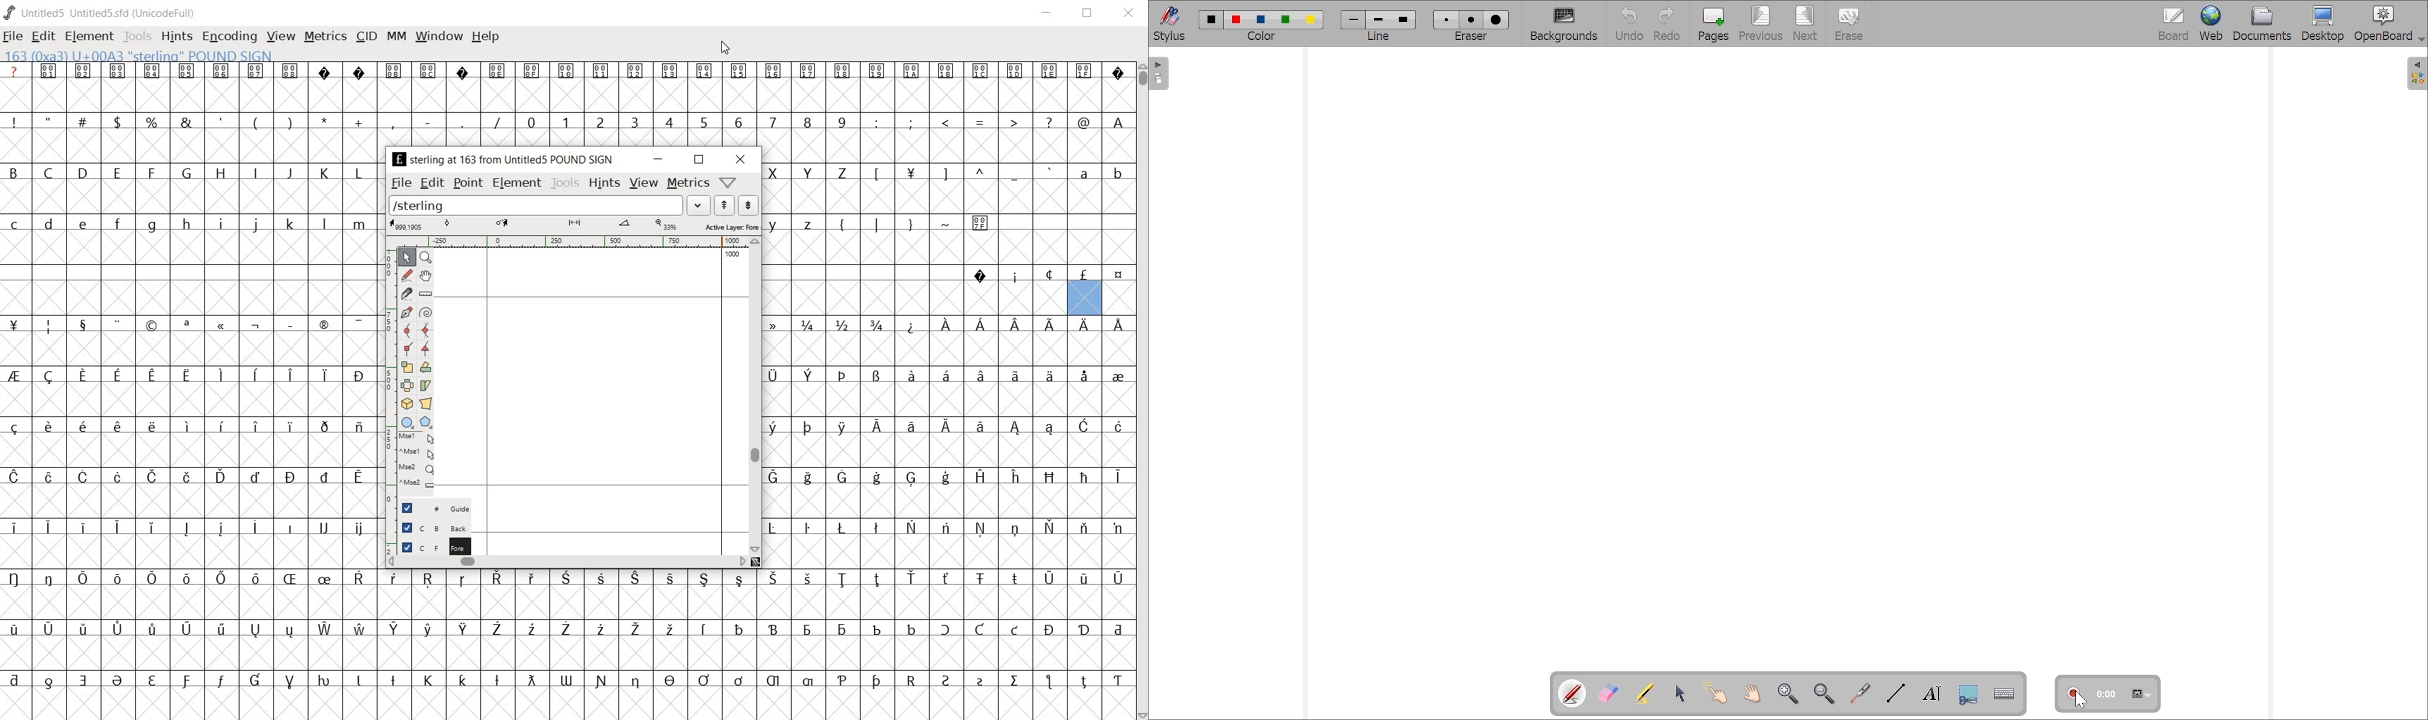  What do you see at coordinates (429, 70) in the screenshot?
I see `Symbol` at bounding box center [429, 70].